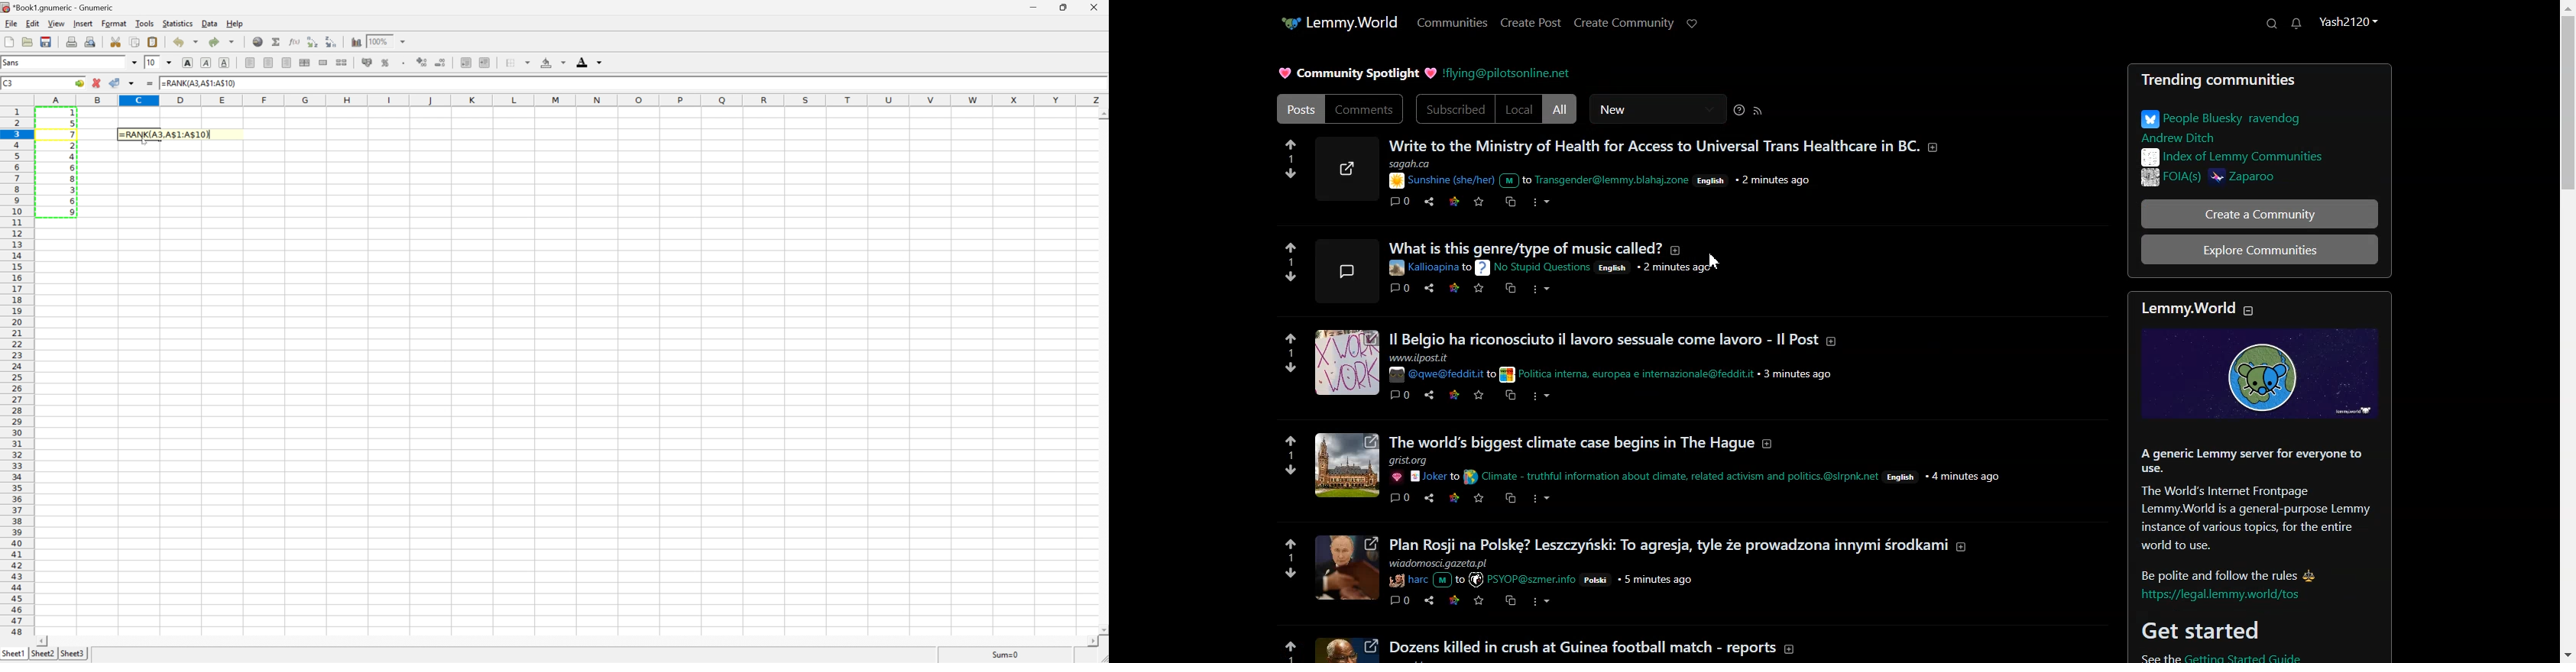  What do you see at coordinates (1292, 248) in the screenshot?
I see `upvote` at bounding box center [1292, 248].